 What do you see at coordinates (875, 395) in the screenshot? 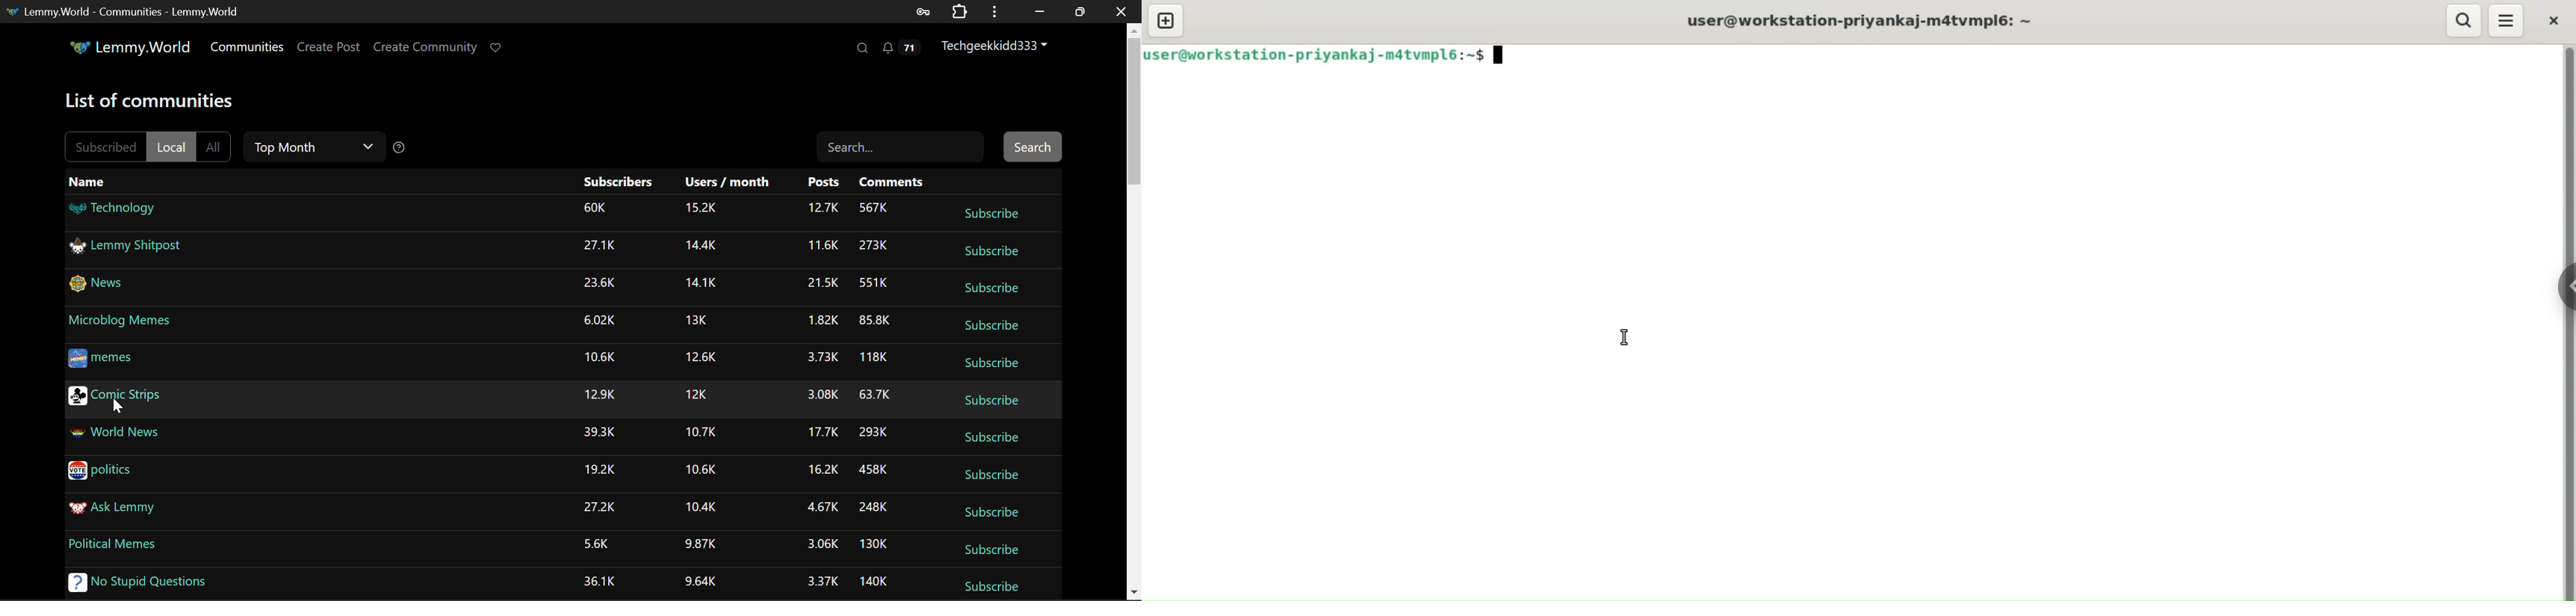
I see `63.7K` at bounding box center [875, 395].